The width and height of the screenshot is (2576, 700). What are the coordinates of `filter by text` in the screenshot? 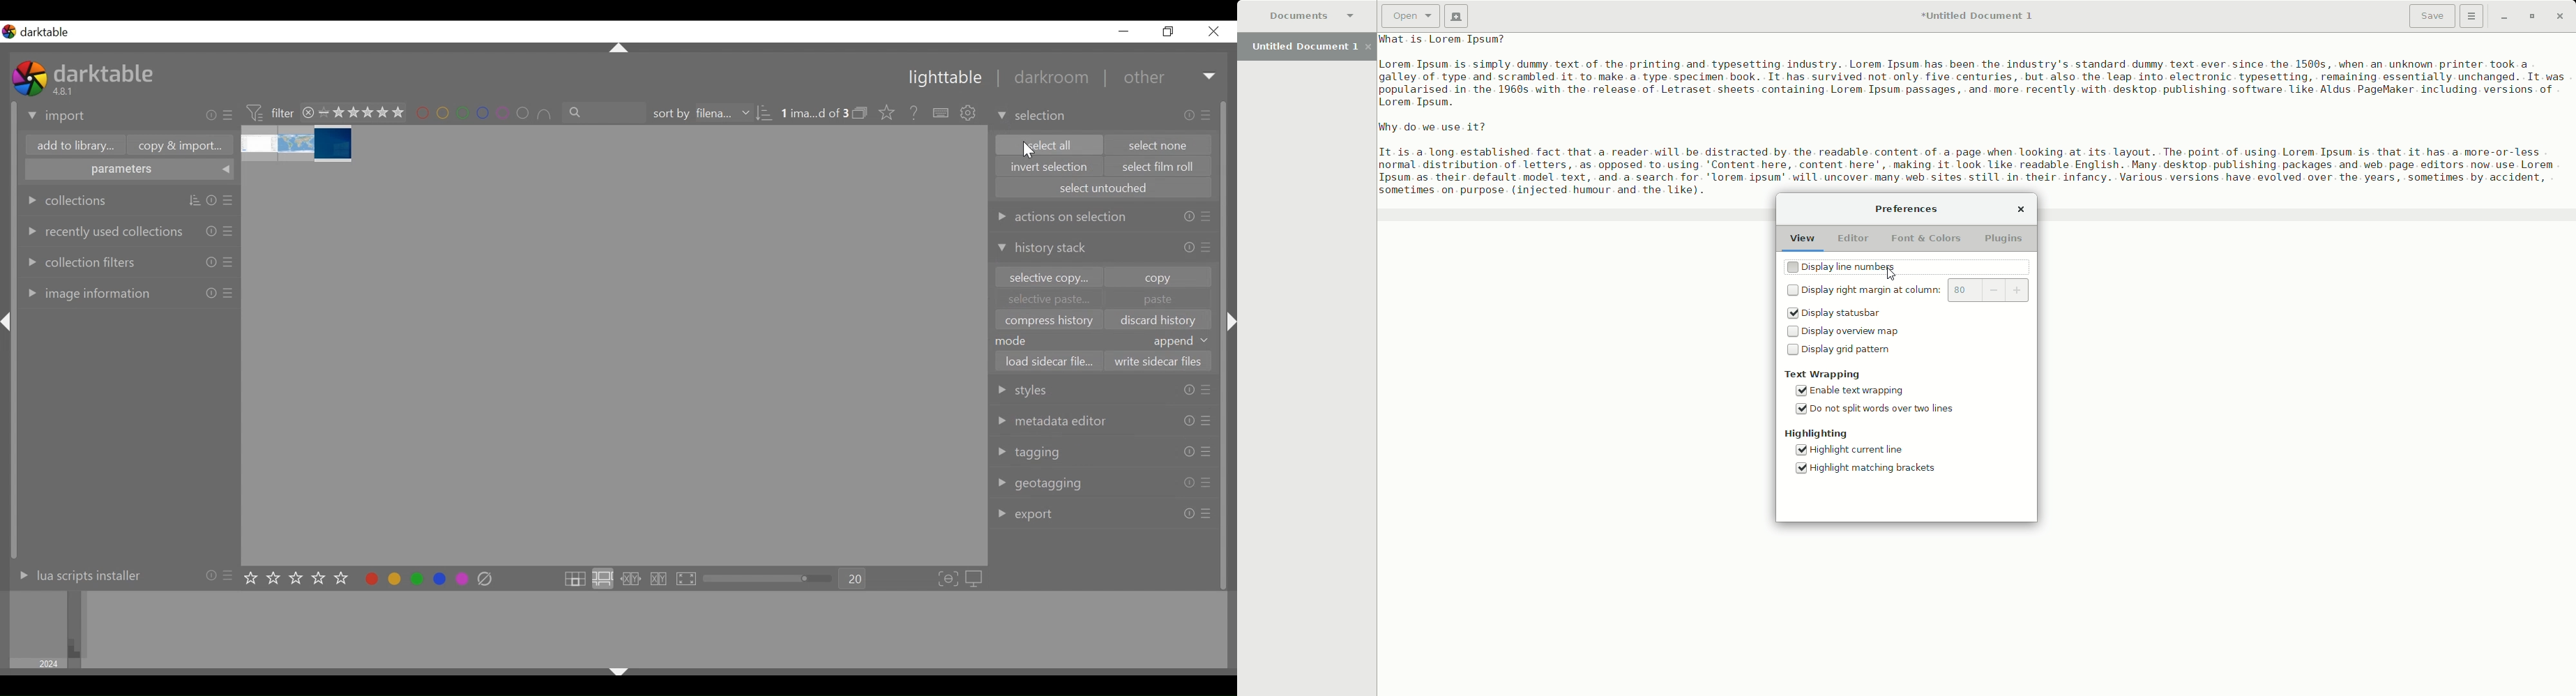 It's located at (605, 113).